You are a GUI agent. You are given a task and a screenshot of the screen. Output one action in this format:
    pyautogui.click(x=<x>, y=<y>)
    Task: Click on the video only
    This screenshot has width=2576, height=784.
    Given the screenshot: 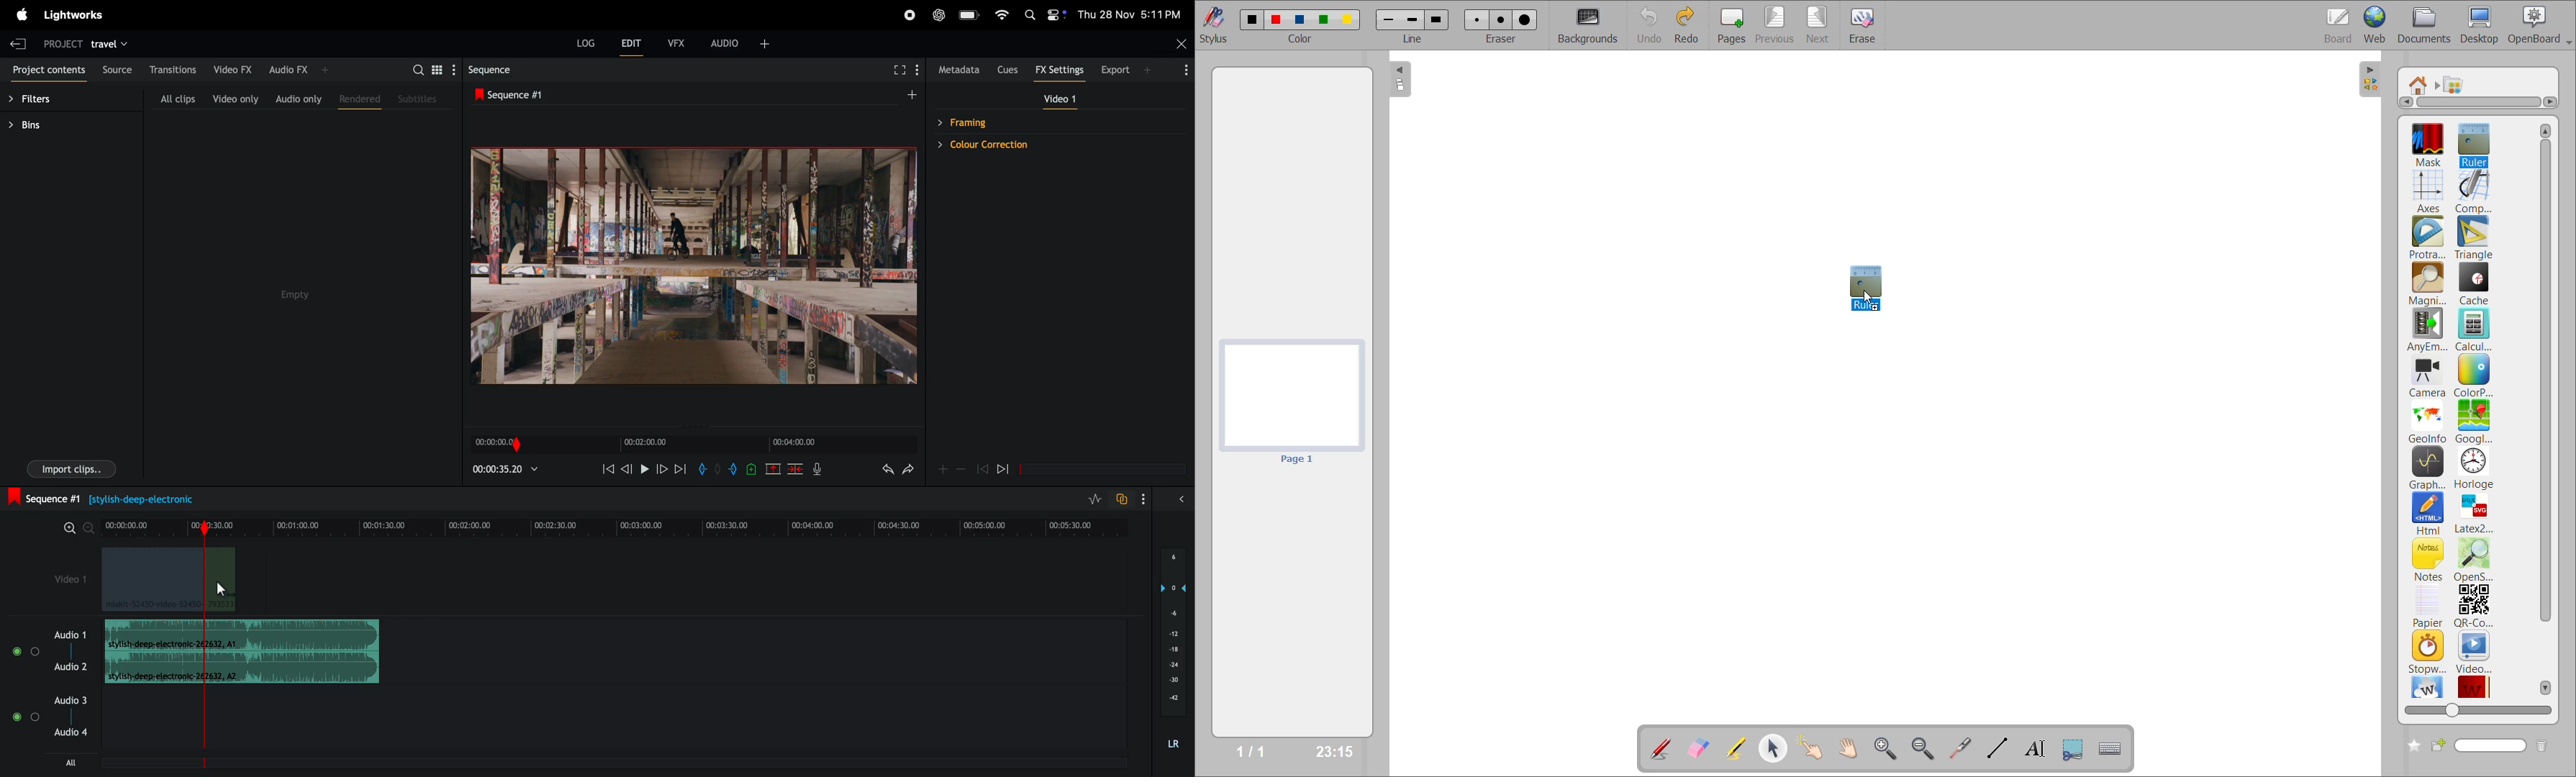 What is the action you would take?
    pyautogui.click(x=234, y=99)
    